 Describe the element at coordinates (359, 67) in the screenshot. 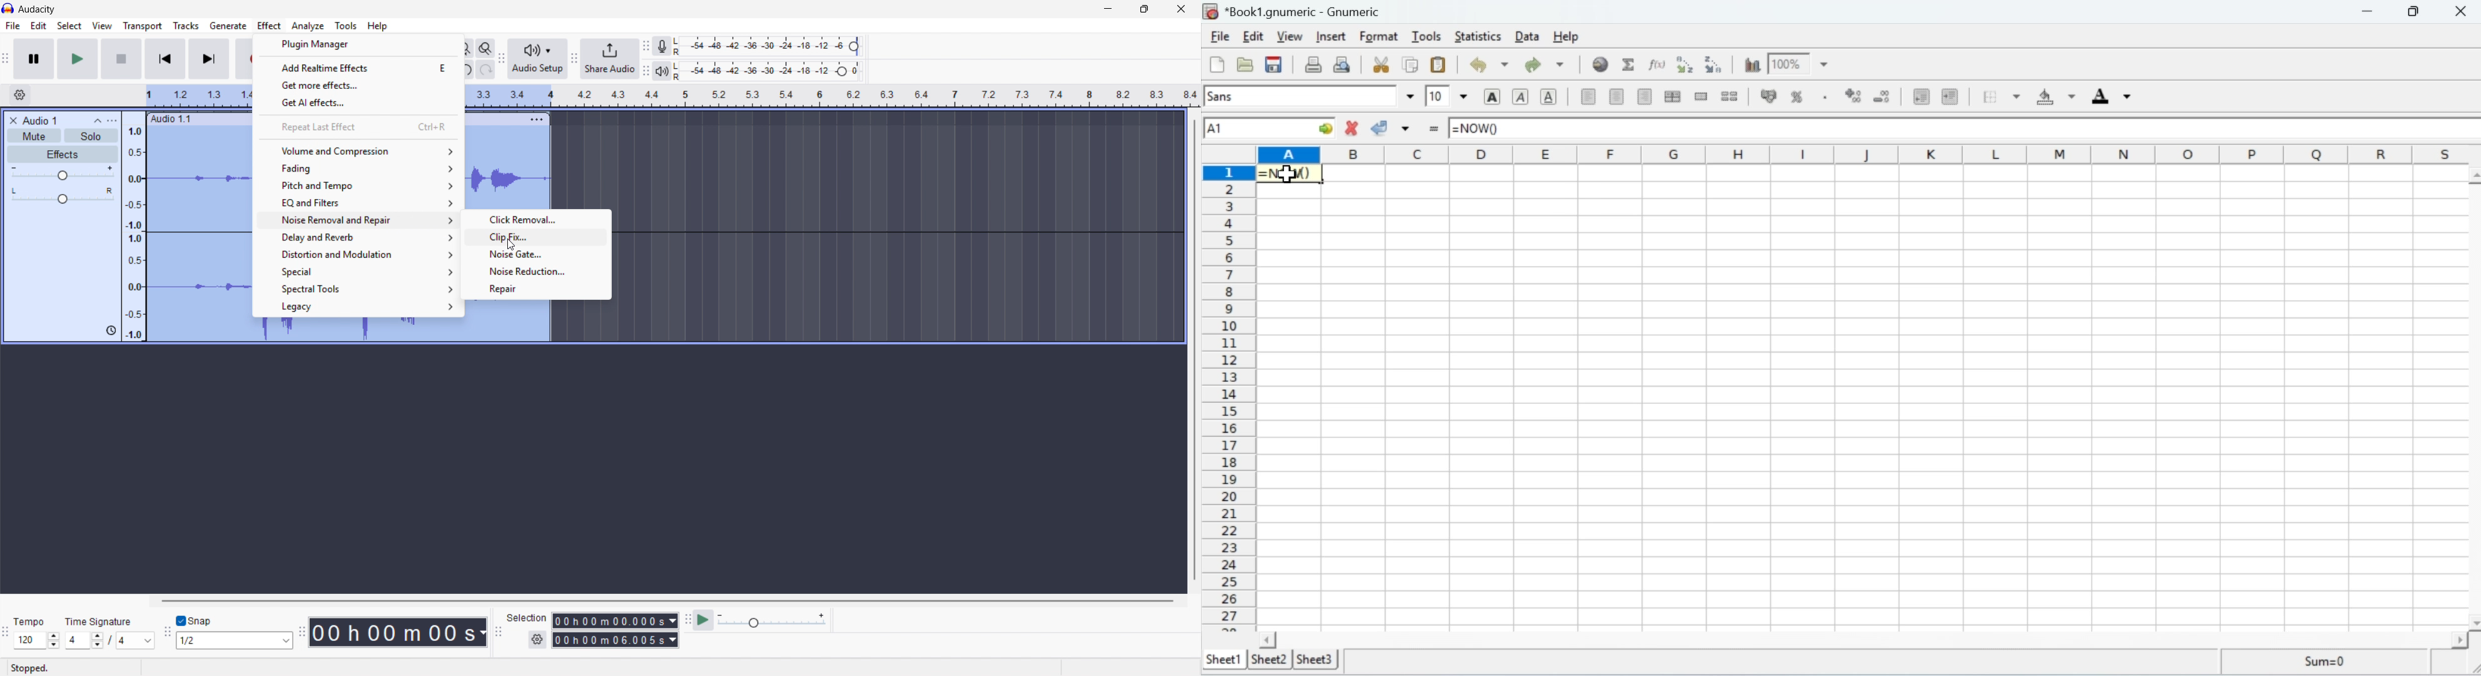

I see `Add real time effects ` at that location.